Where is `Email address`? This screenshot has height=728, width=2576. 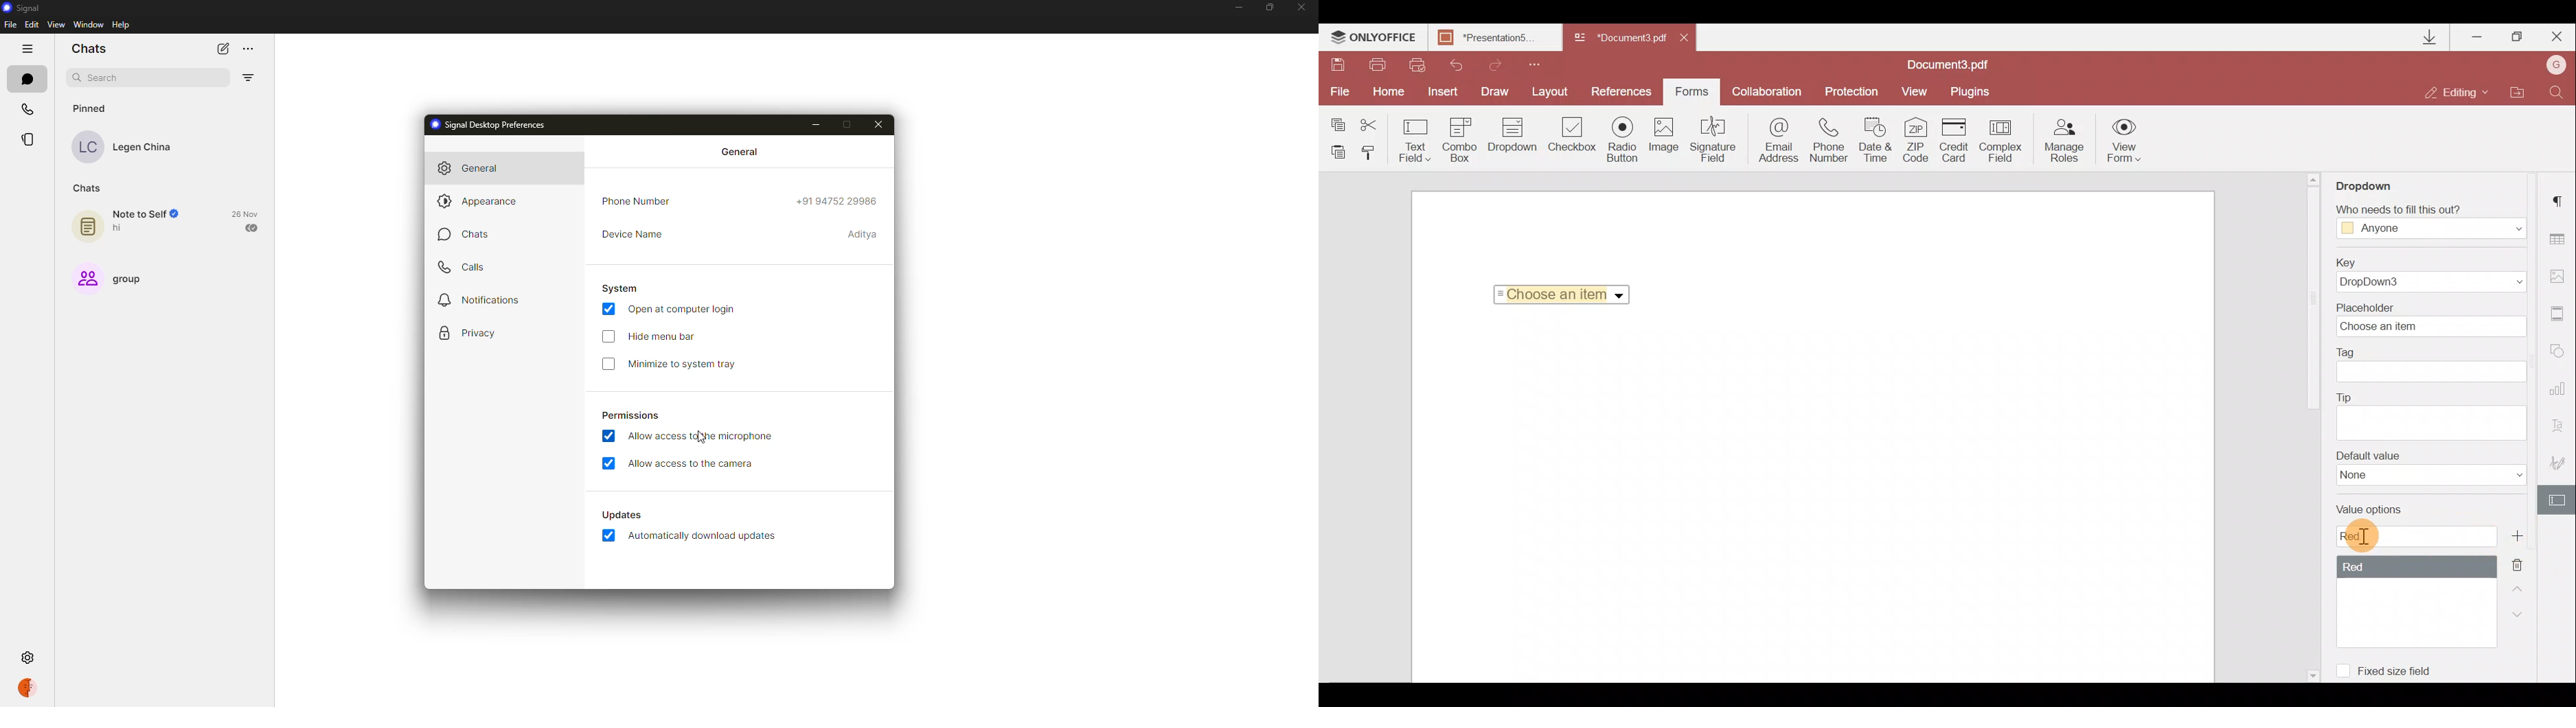 Email address is located at coordinates (1774, 143).